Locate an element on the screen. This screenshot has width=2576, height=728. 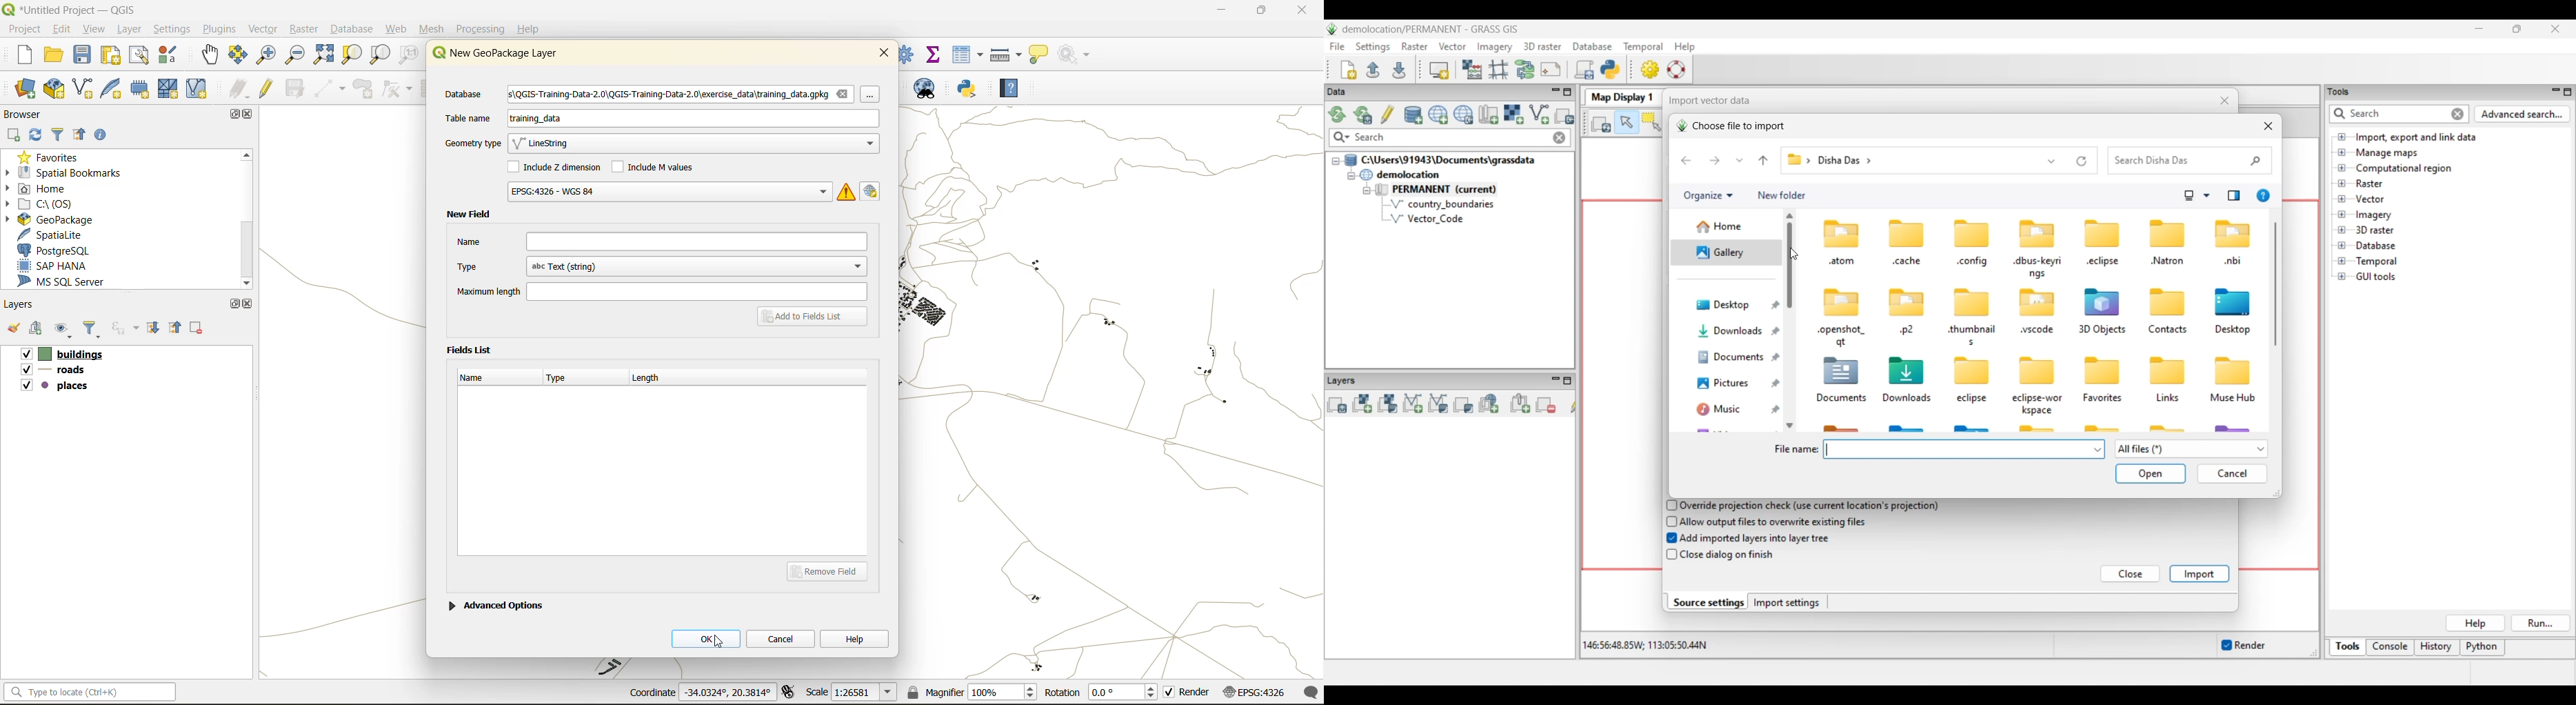
add to fields list is located at coordinates (814, 317).